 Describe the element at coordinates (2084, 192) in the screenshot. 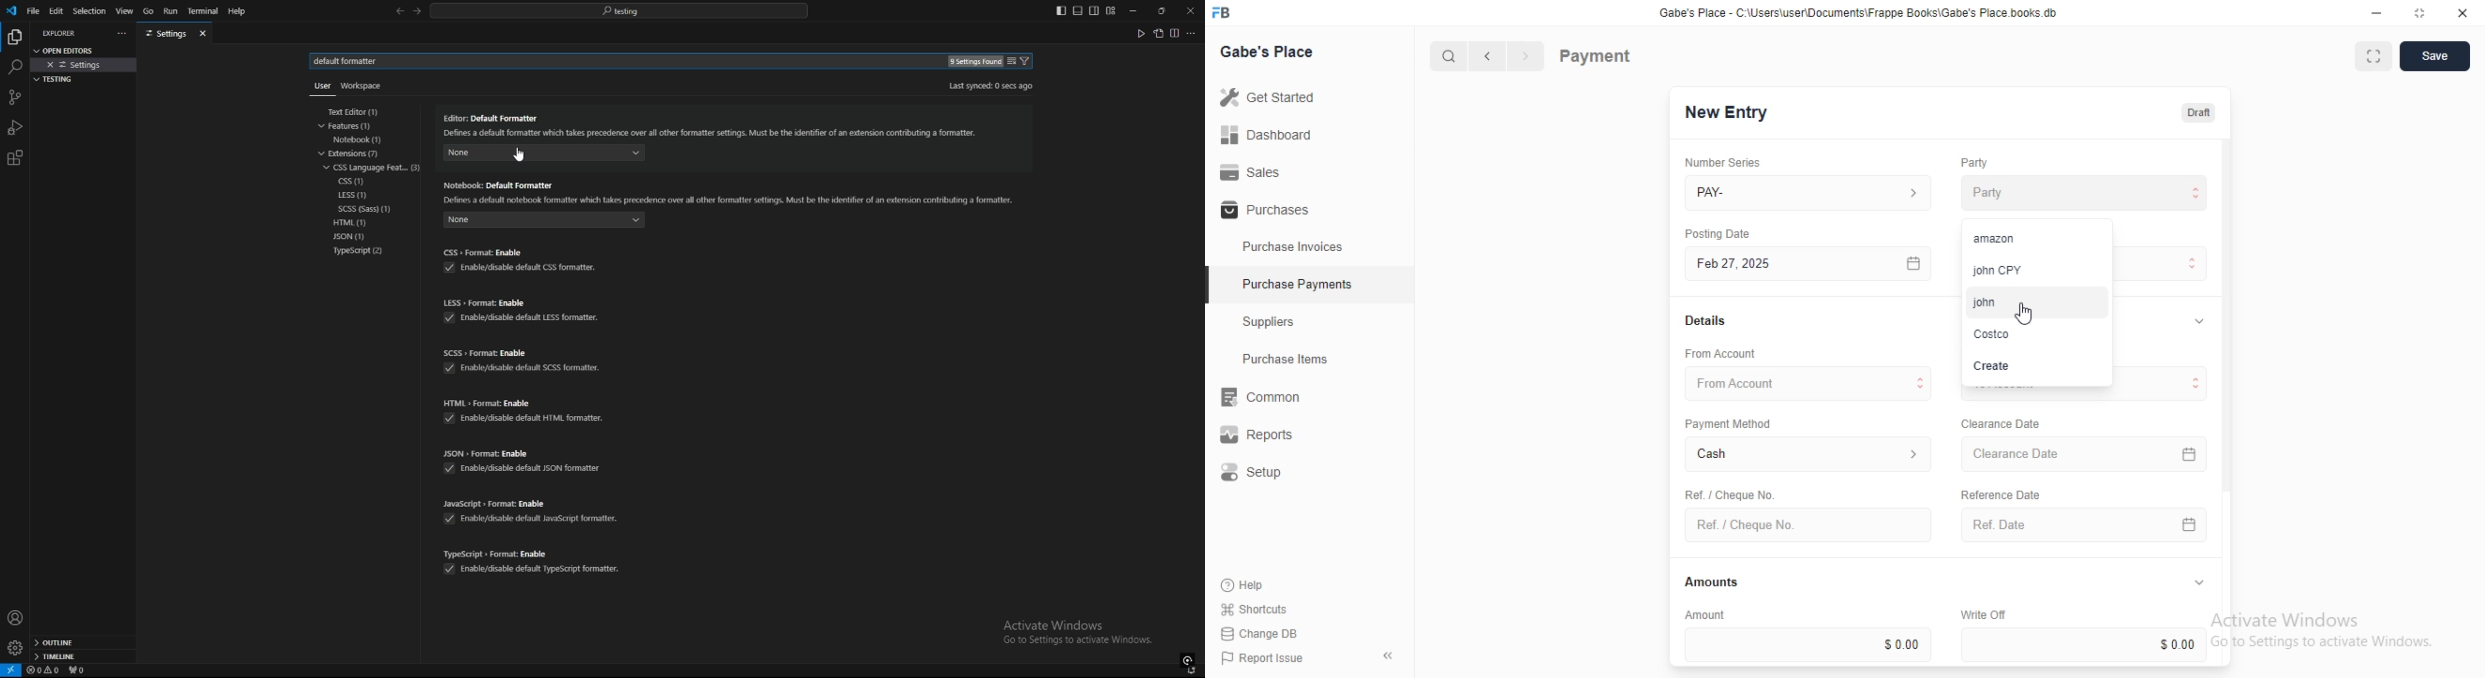

I see `Party` at that location.